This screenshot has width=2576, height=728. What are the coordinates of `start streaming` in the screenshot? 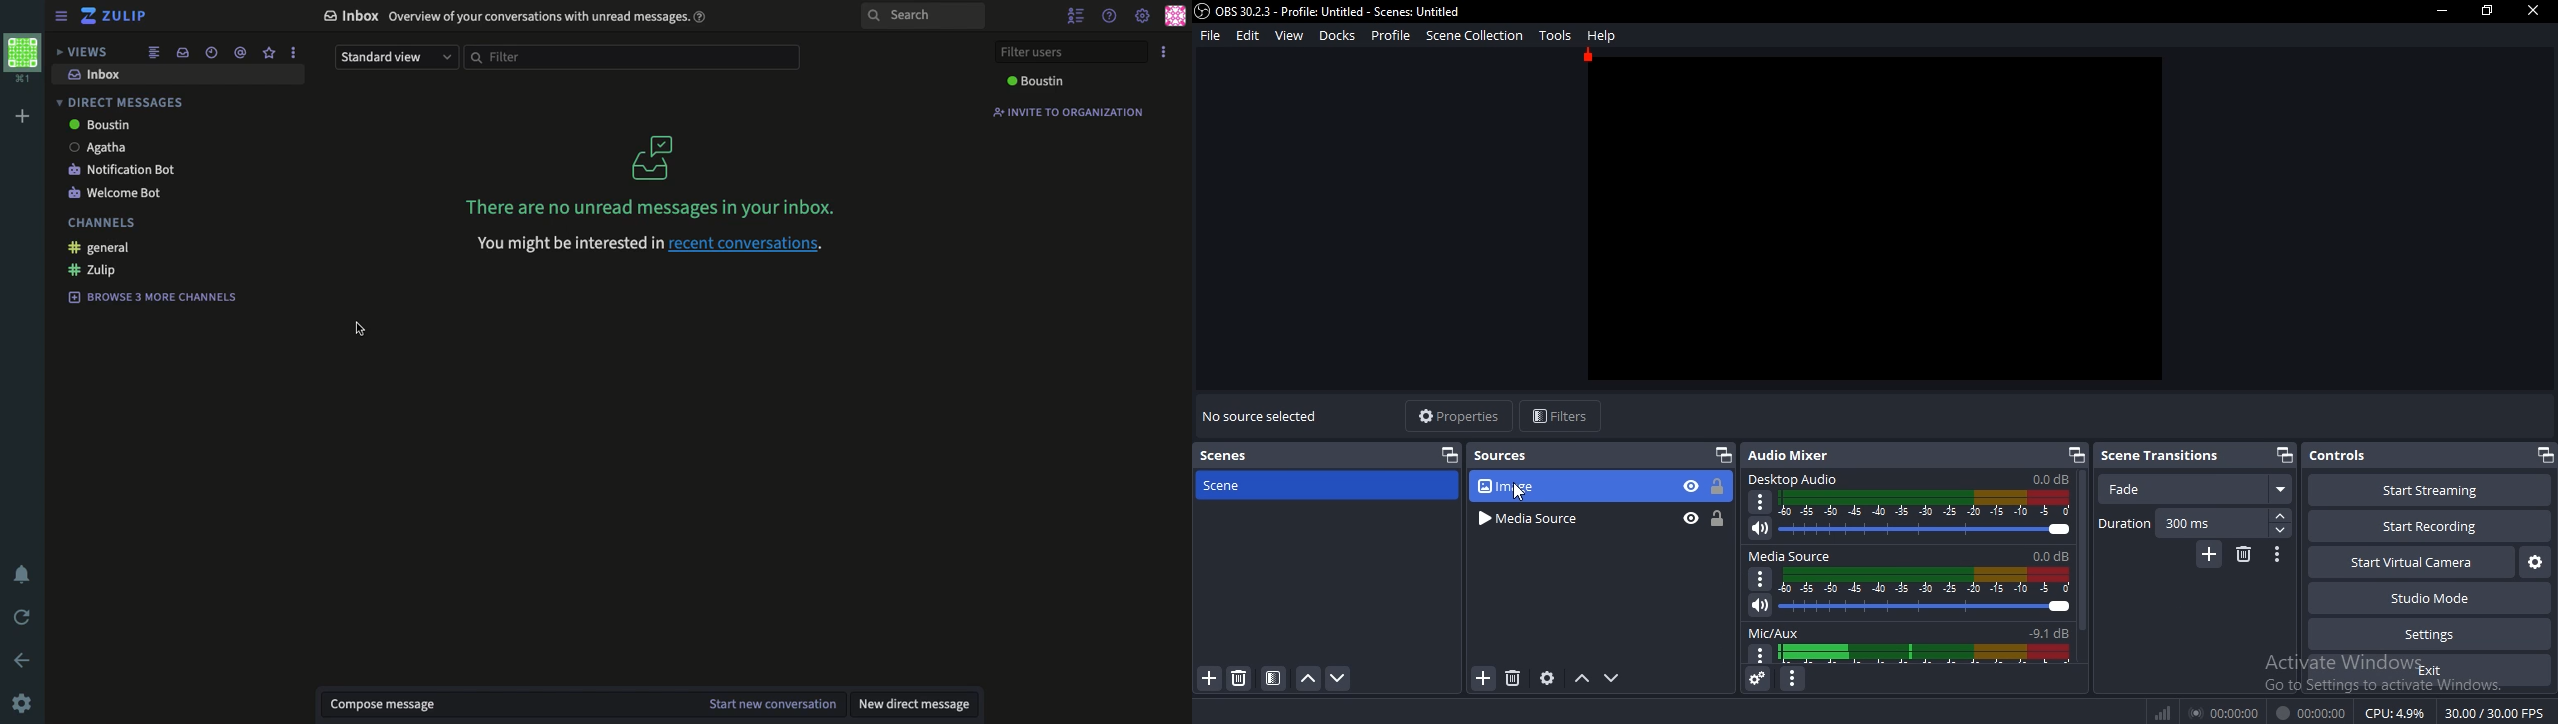 It's located at (2423, 490).